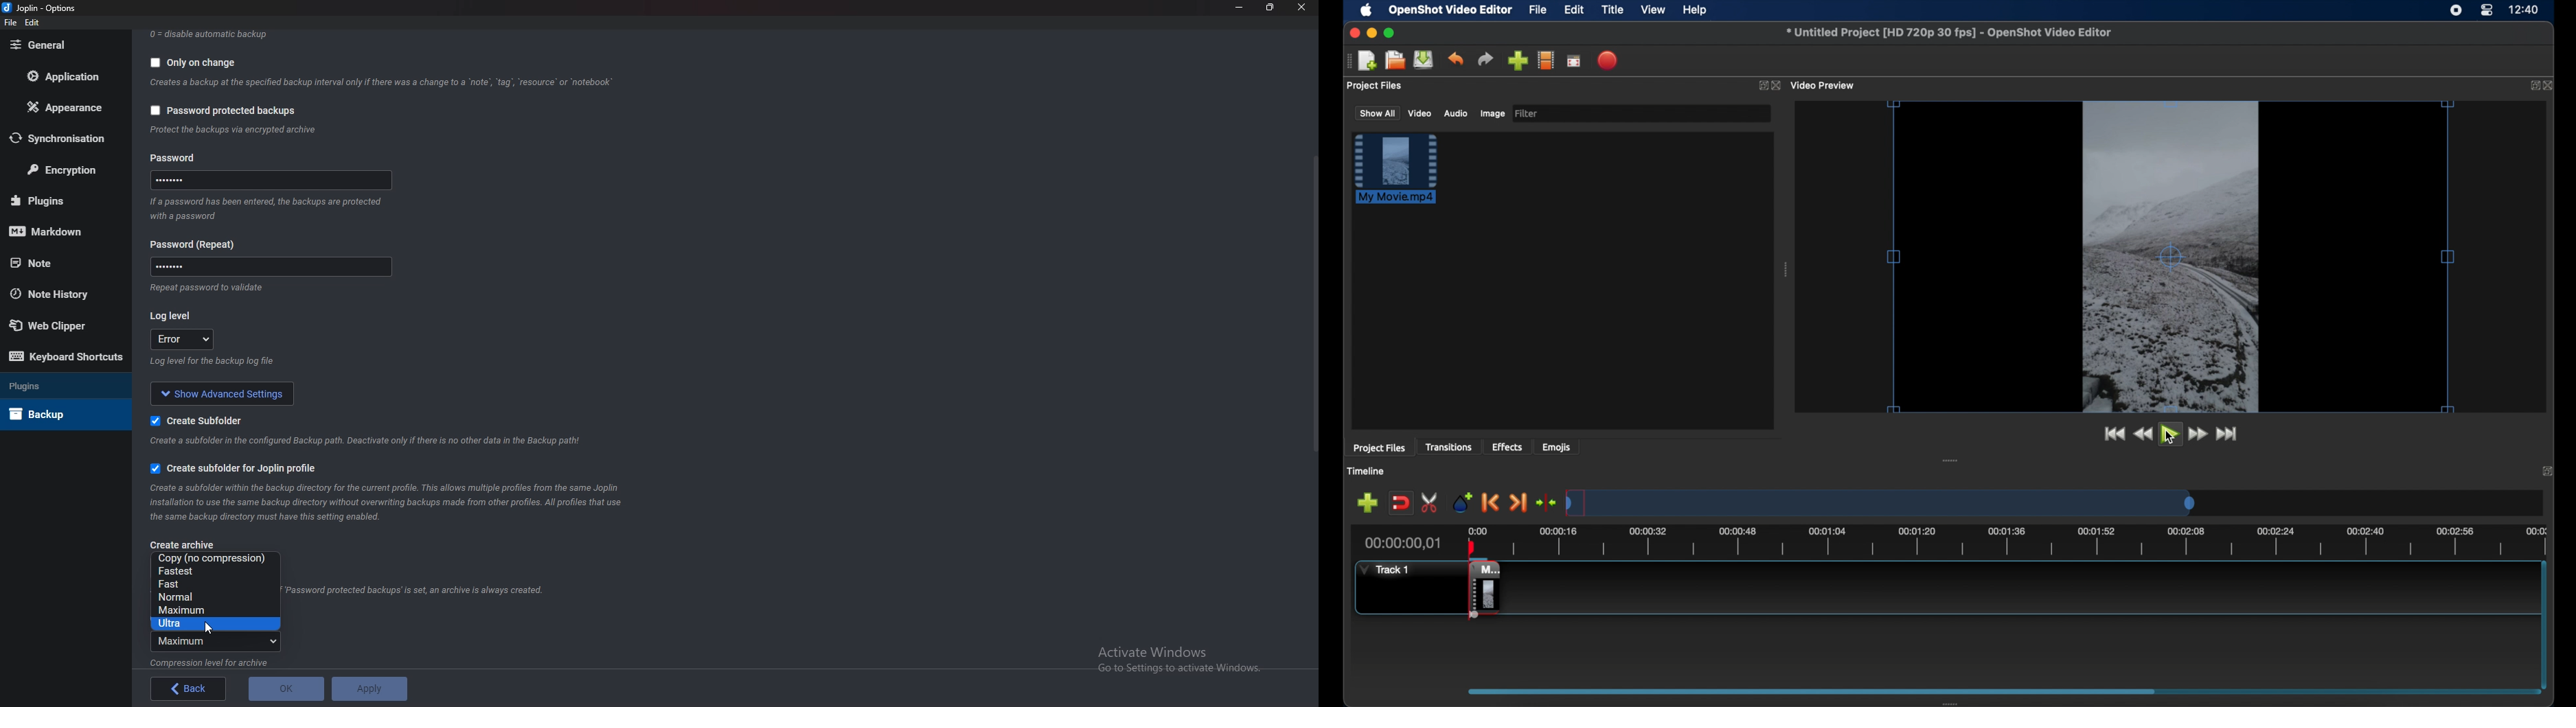 The width and height of the screenshot is (2576, 728). What do you see at coordinates (207, 627) in the screenshot?
I see `cursor` at bounding box center [207, 627].